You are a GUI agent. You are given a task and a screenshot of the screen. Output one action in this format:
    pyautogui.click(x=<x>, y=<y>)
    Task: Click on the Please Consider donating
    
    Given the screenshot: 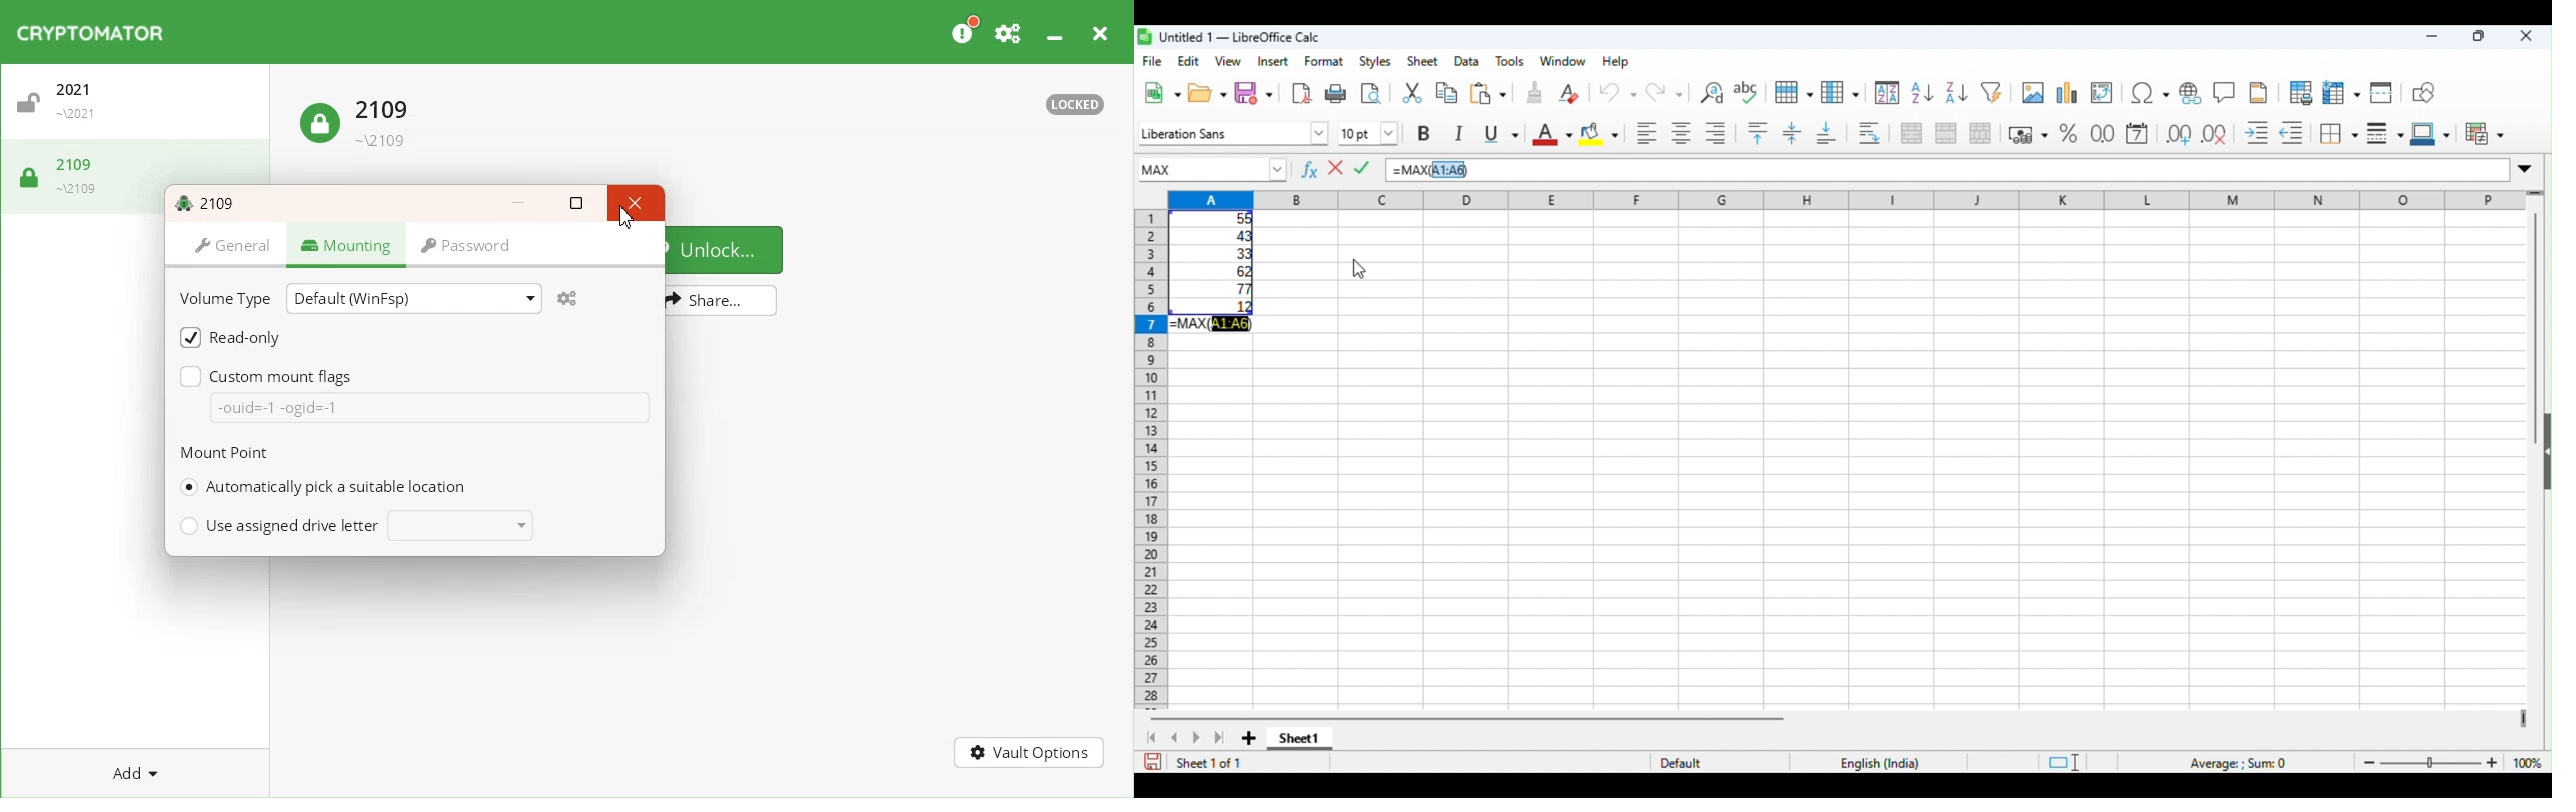 What is the action you would take?
    pyautogui.click(x=965, y=31)
    